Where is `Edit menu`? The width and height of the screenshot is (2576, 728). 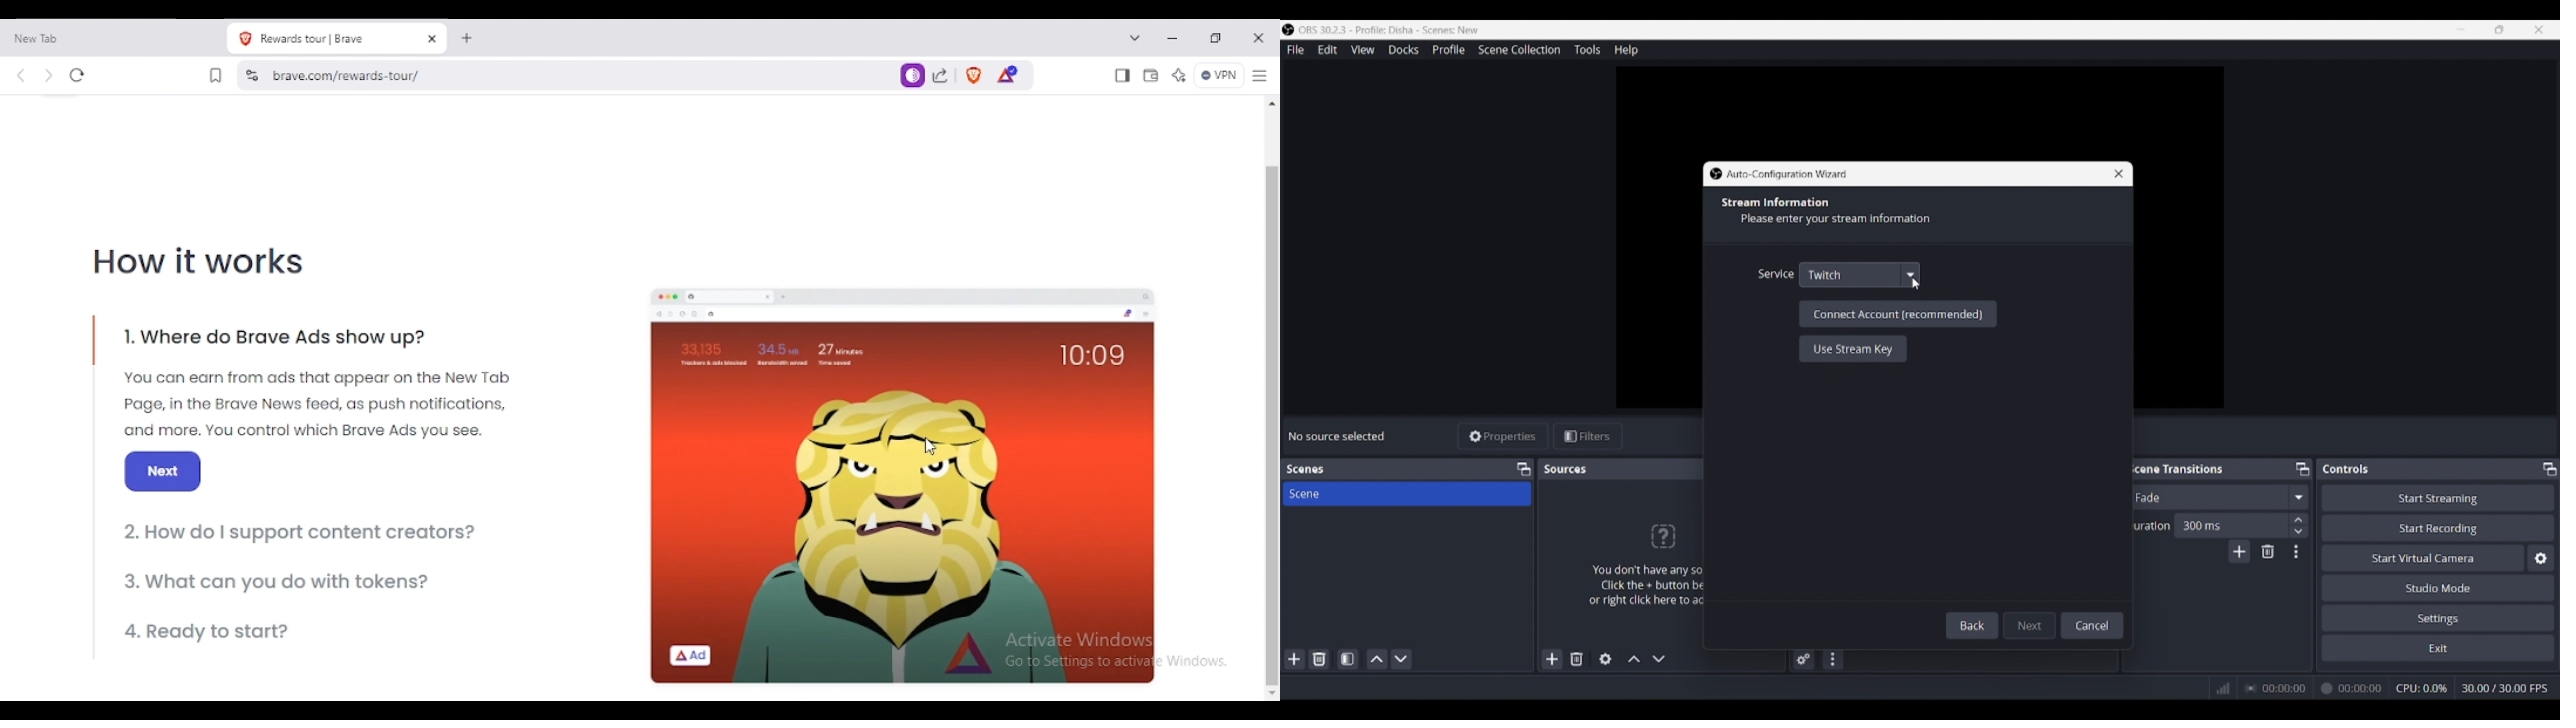
Edit menu is located at coordinates (1327, 50).